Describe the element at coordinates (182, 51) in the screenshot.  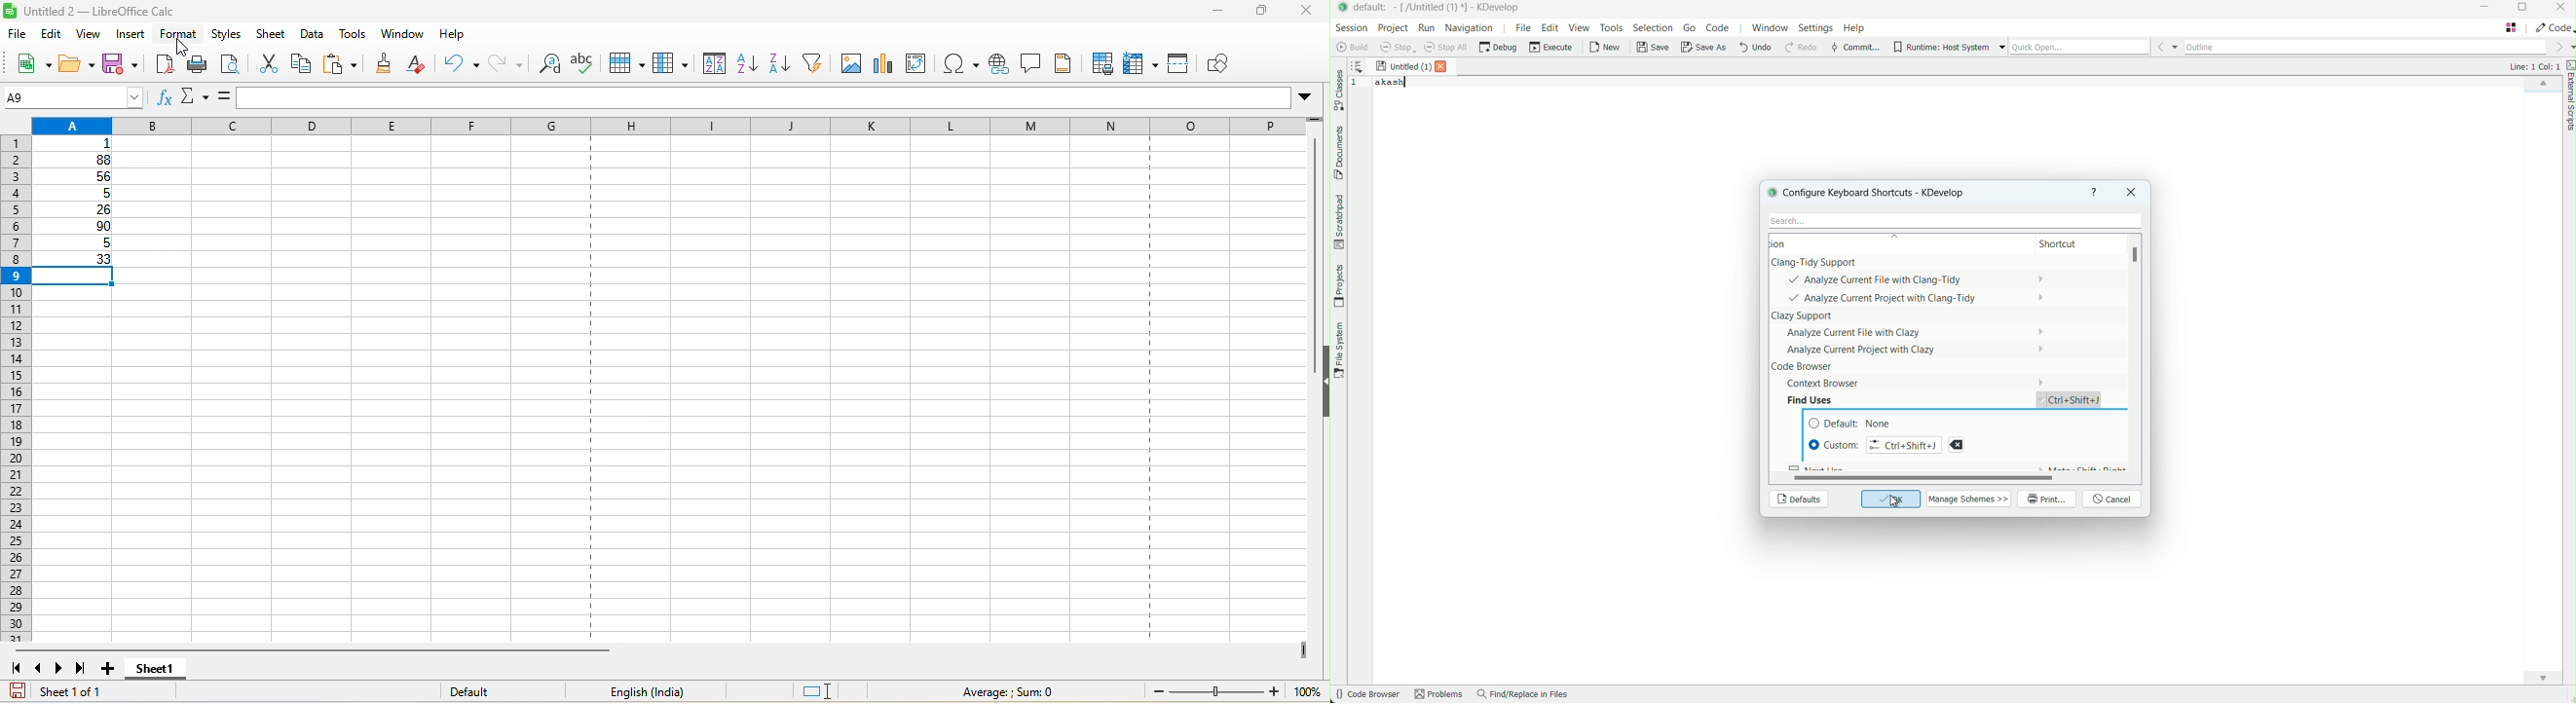
I see `cursor` at that location.